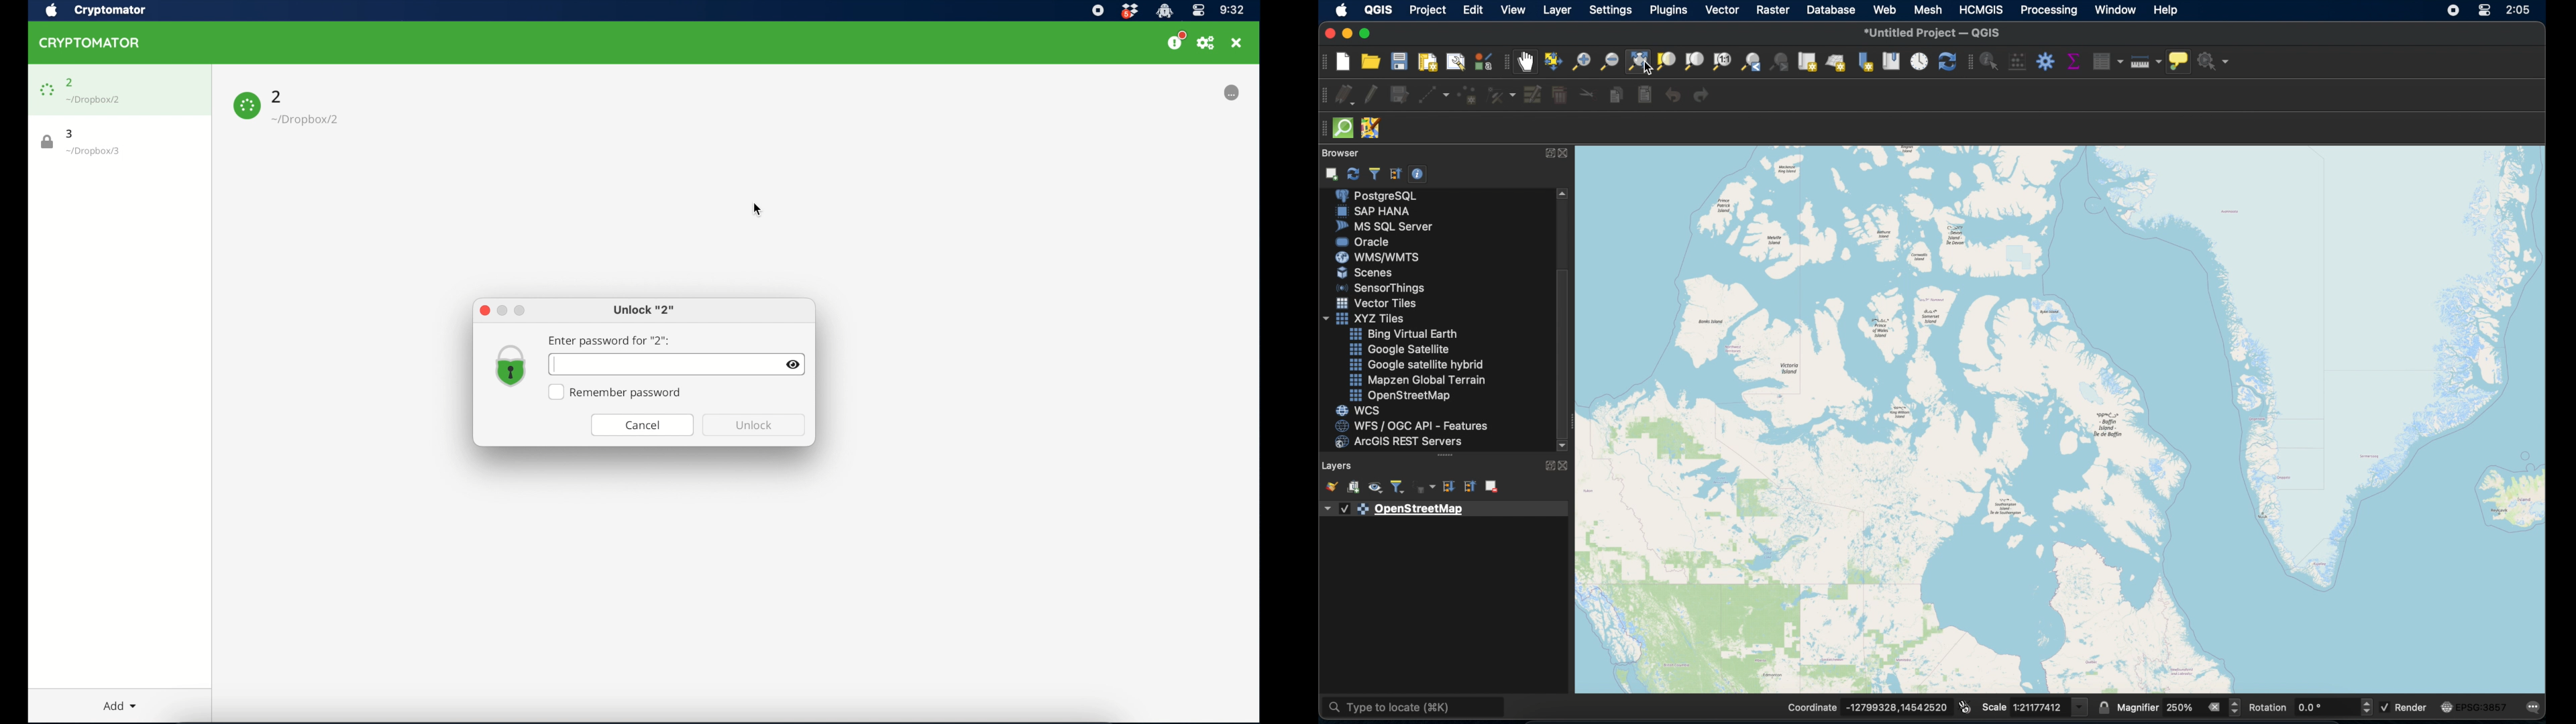 The width and height of the screenshot is (2576, 728). Describe the element at coordinates (1380, 258) in the screenshot. I see `wms/wmts` at that location.